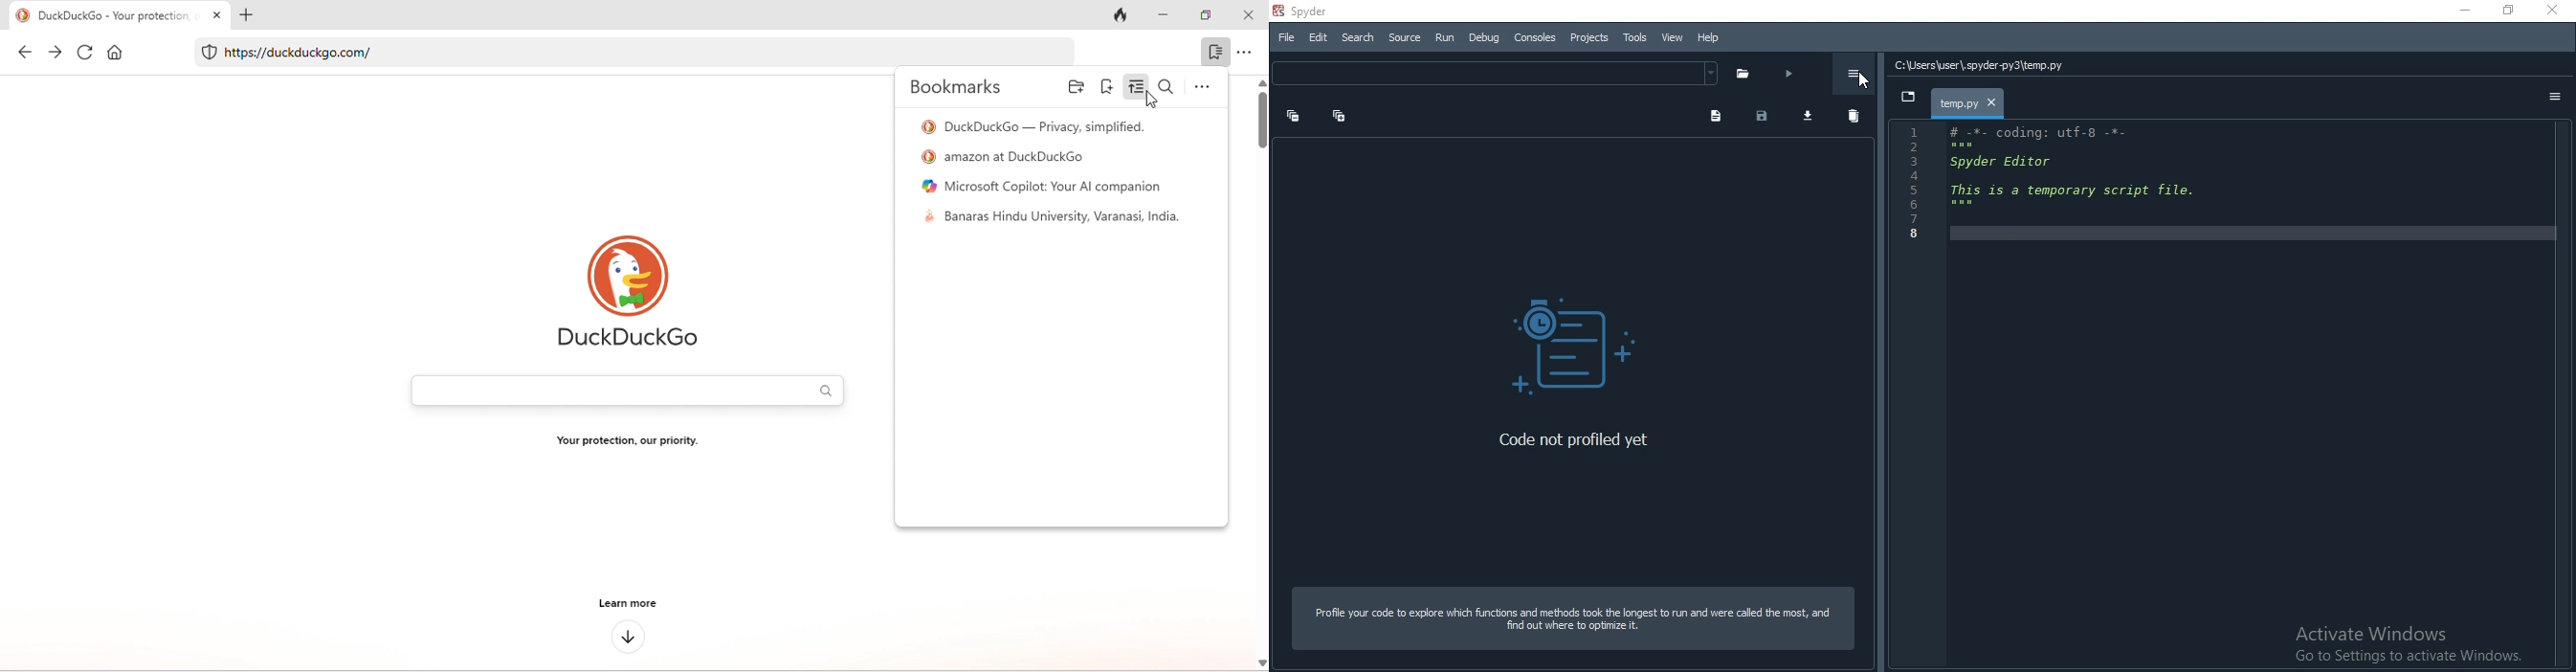 This screenshot has width=2576, height=672. I want to click on Search, so click(1358, 38).